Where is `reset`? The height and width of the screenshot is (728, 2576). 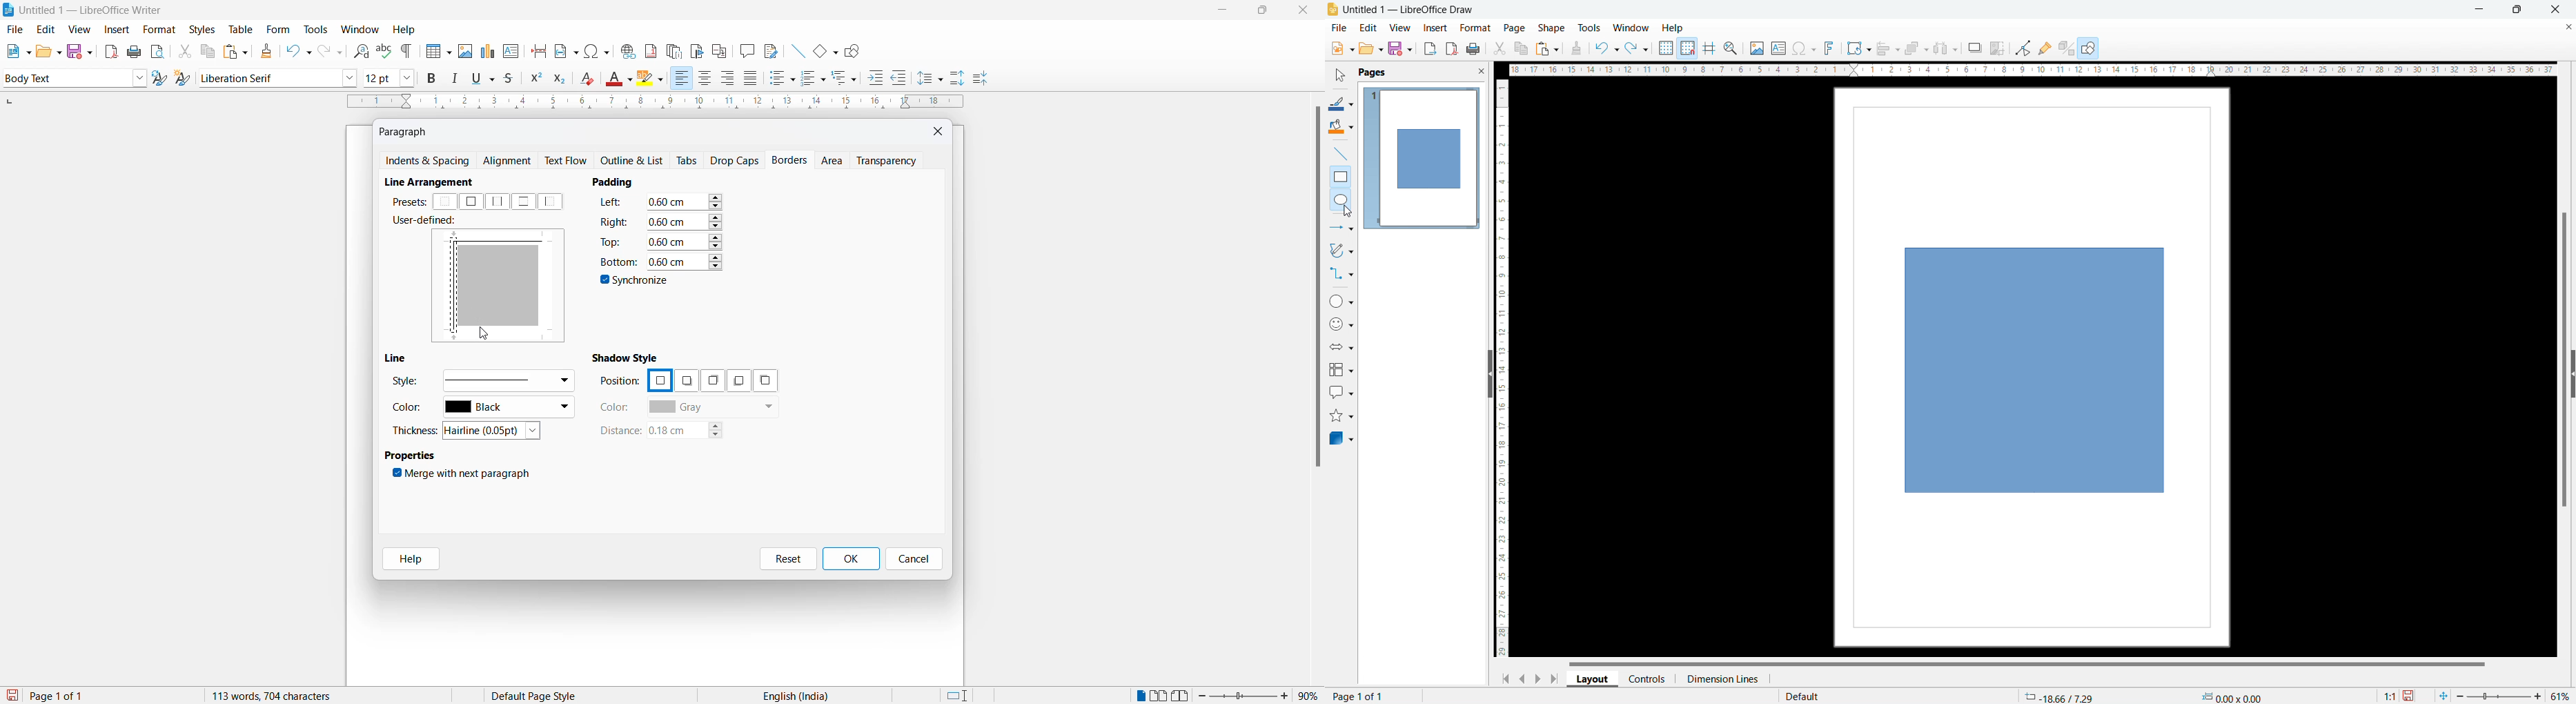 reset is located at coordinates (788, 559).